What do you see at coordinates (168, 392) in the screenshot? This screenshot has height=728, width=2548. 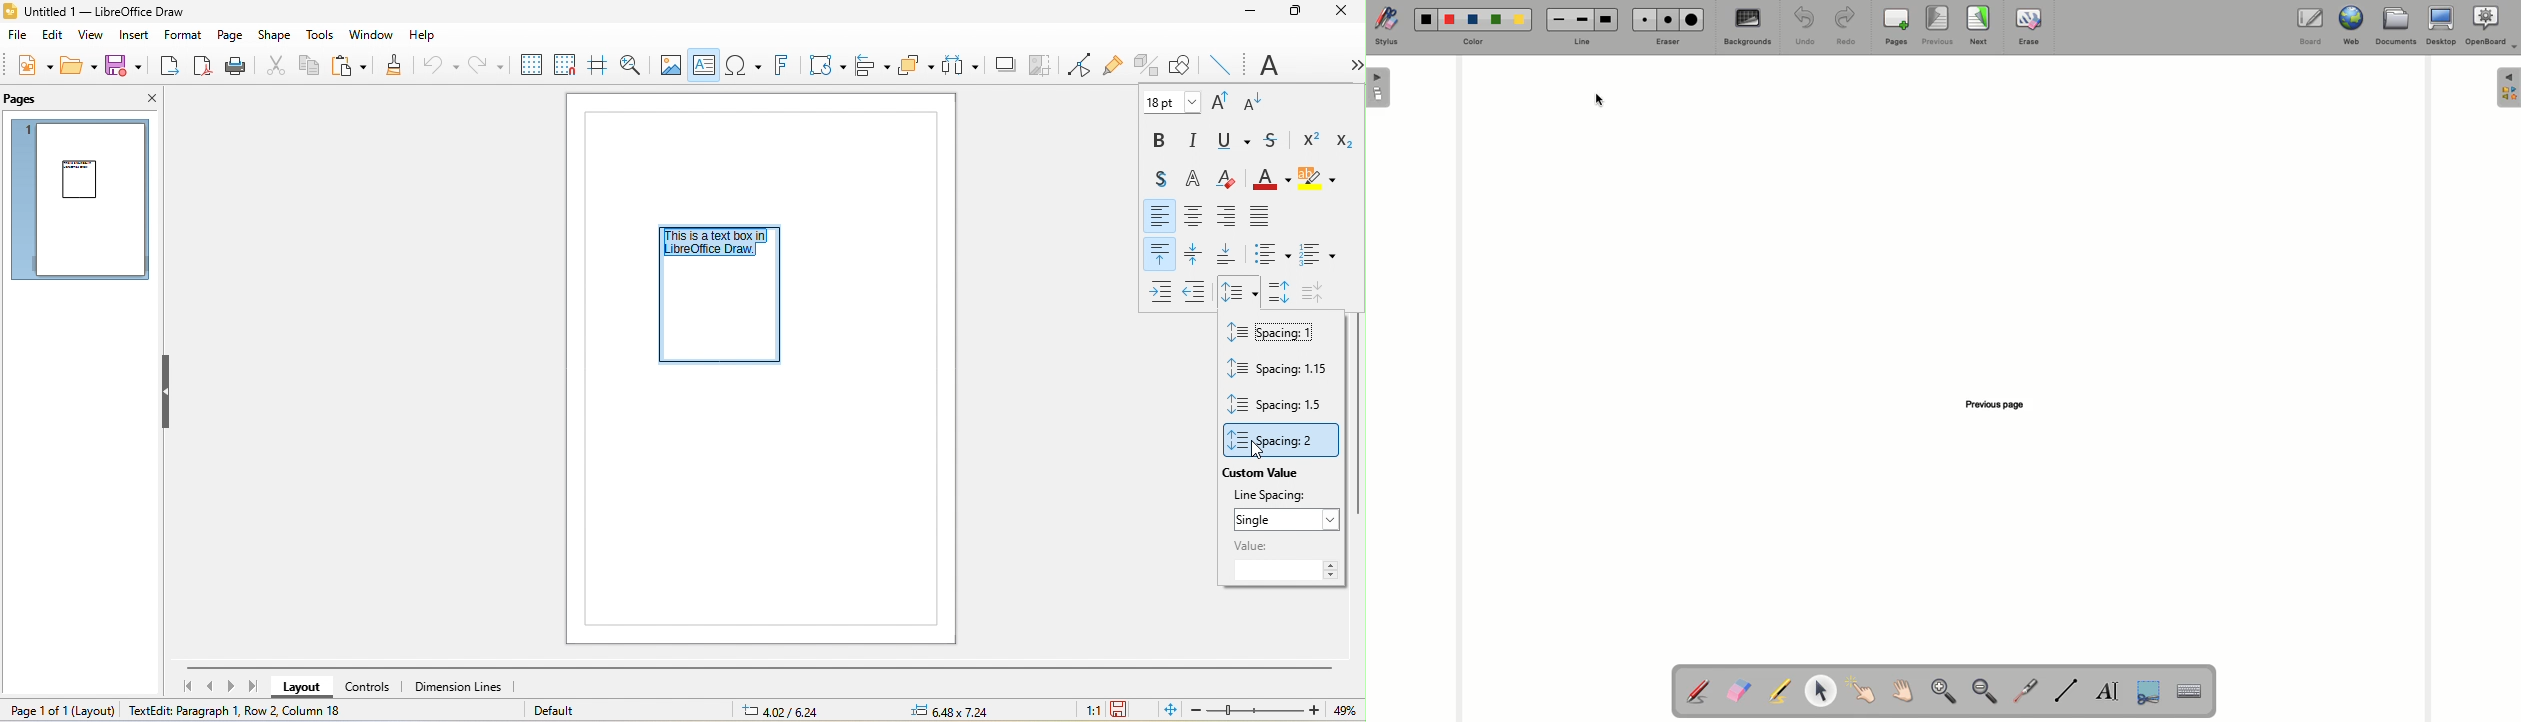 I see `hide` at bounding box center [168, 392].